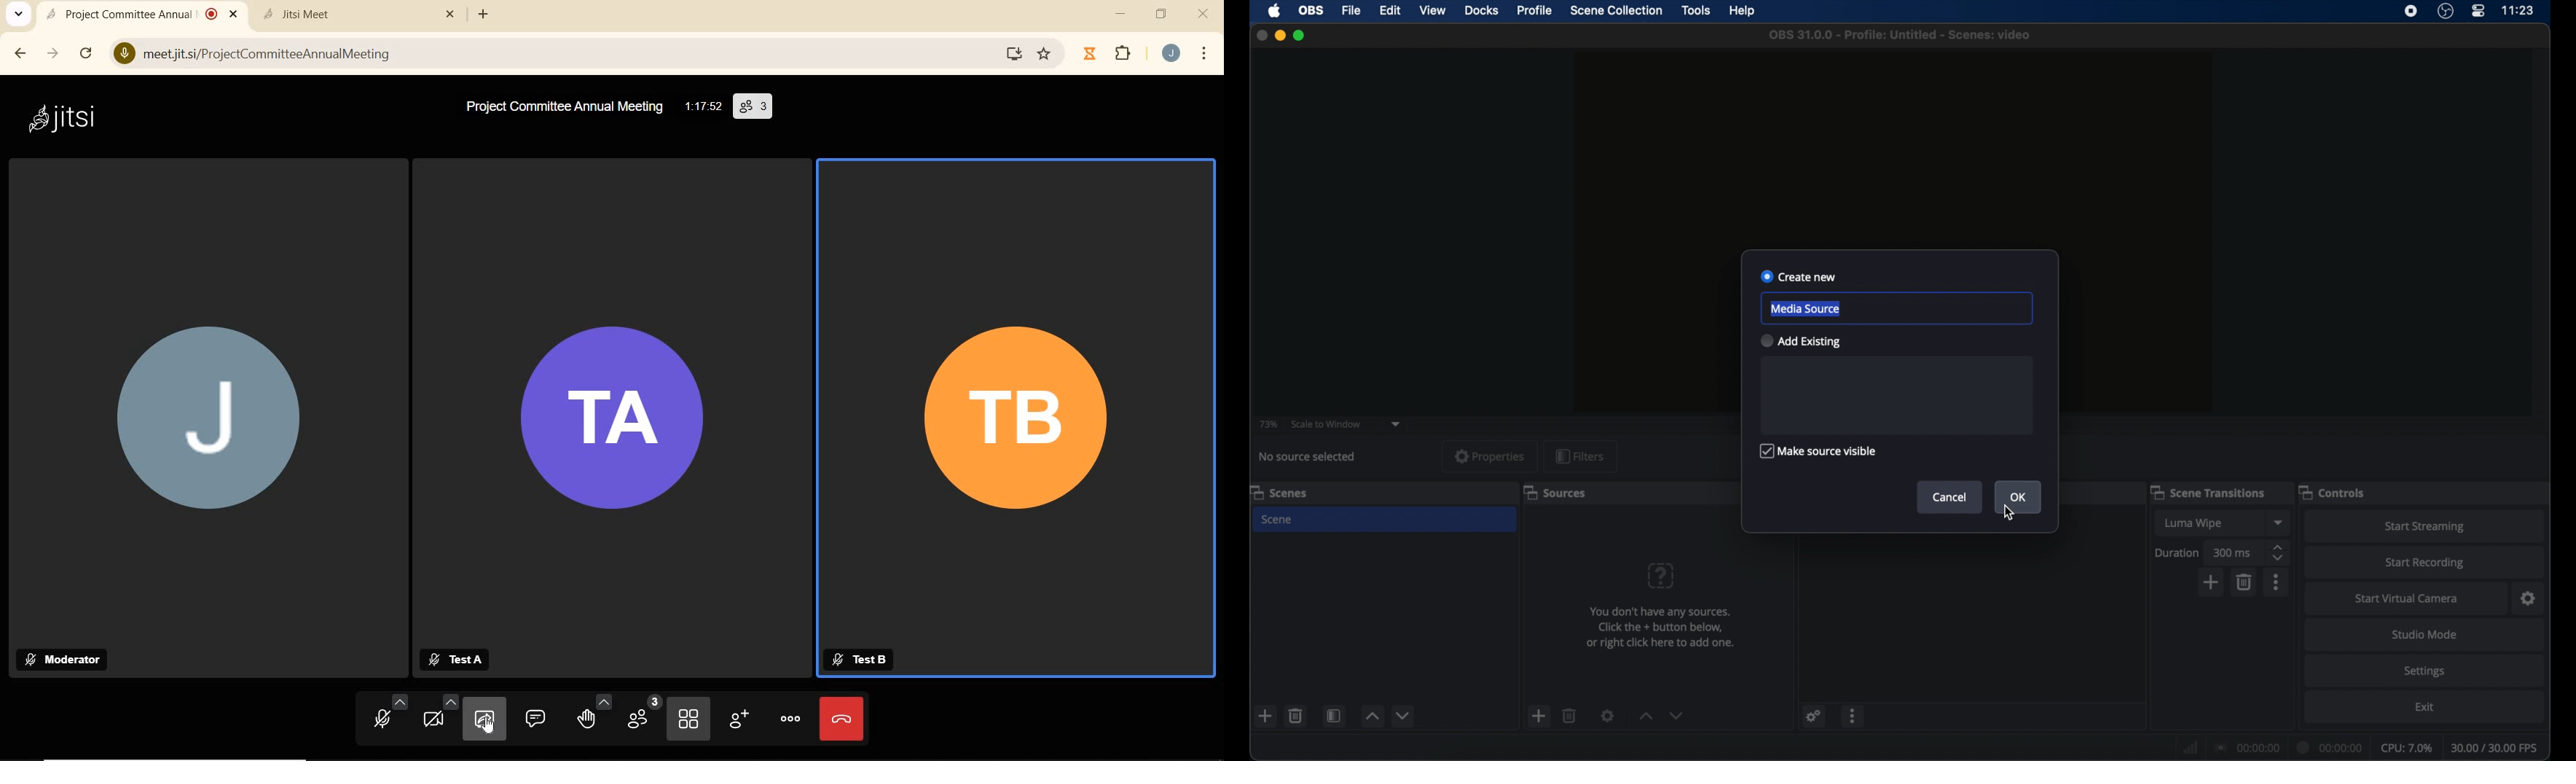 This screenshot has width=2576, height=784. What do you see at coordinates (201, 423) in the screenshot?
I see `J` at bounding box center [201, 423].